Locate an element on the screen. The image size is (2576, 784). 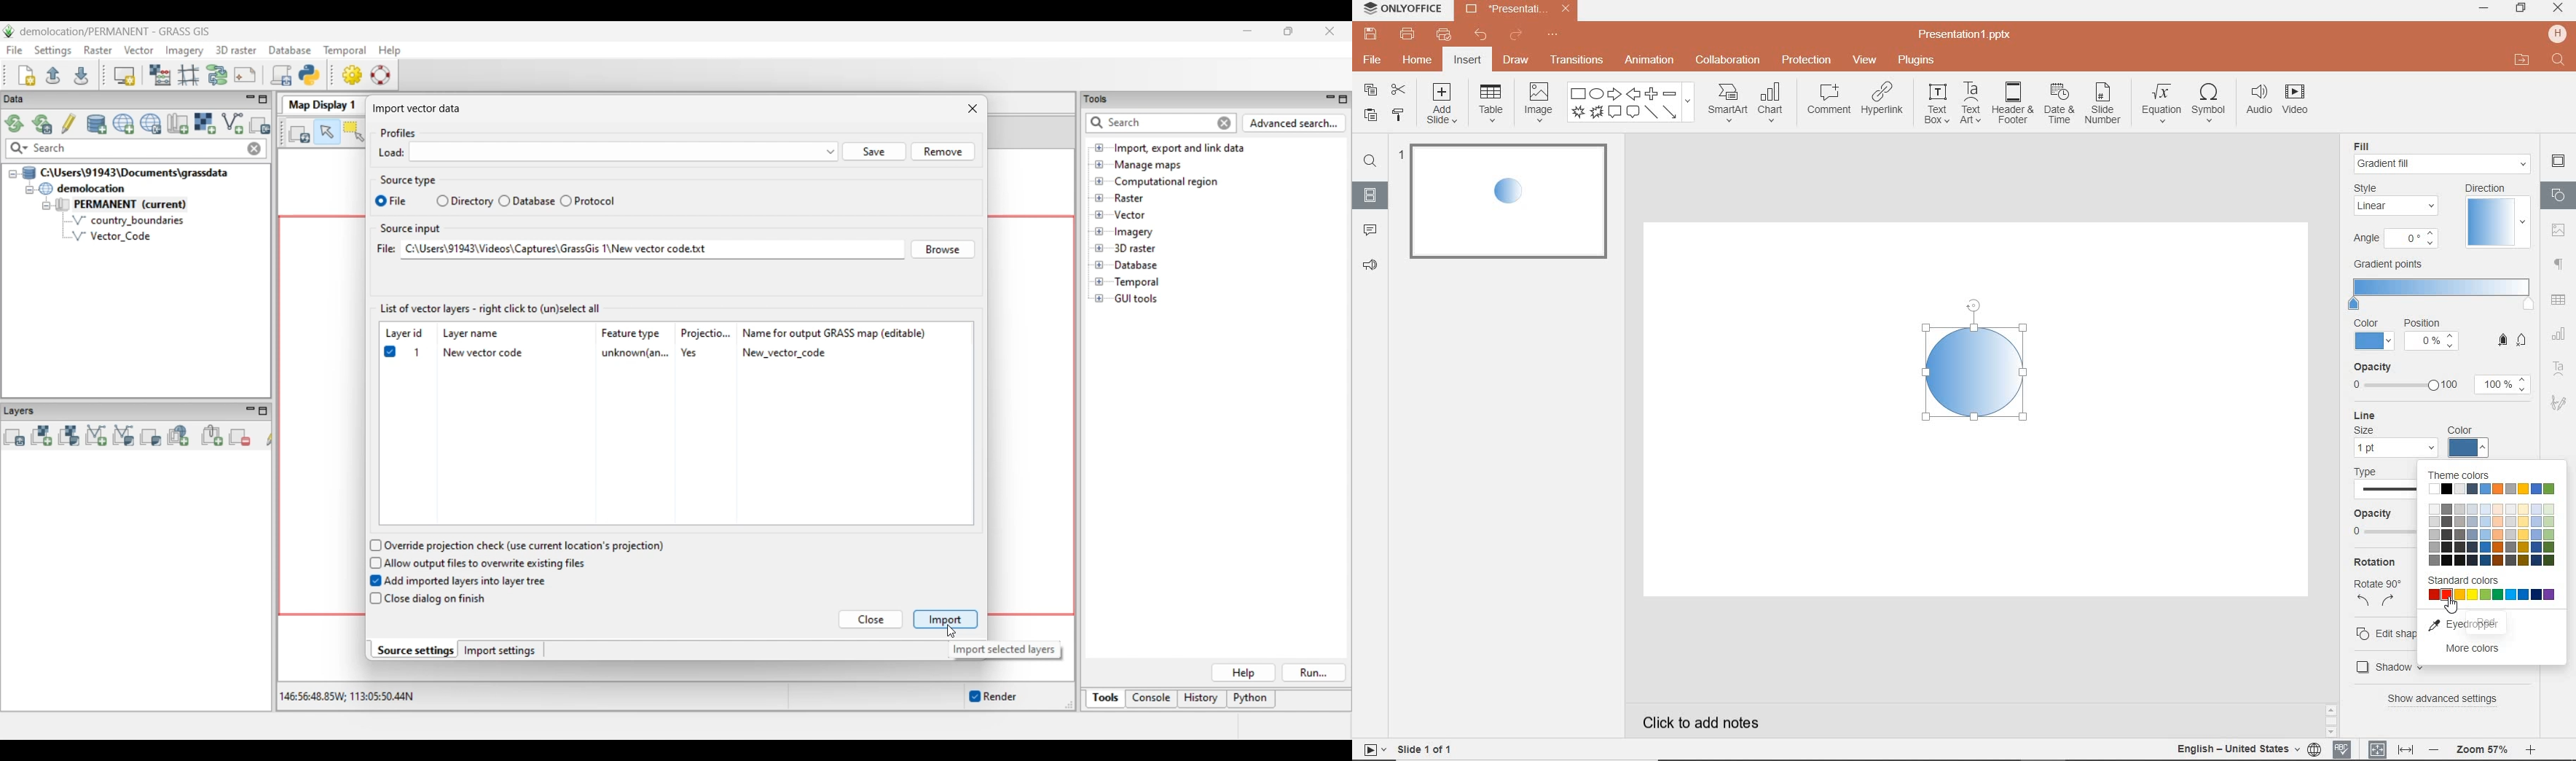
view is located at coordinates (1864, 61).